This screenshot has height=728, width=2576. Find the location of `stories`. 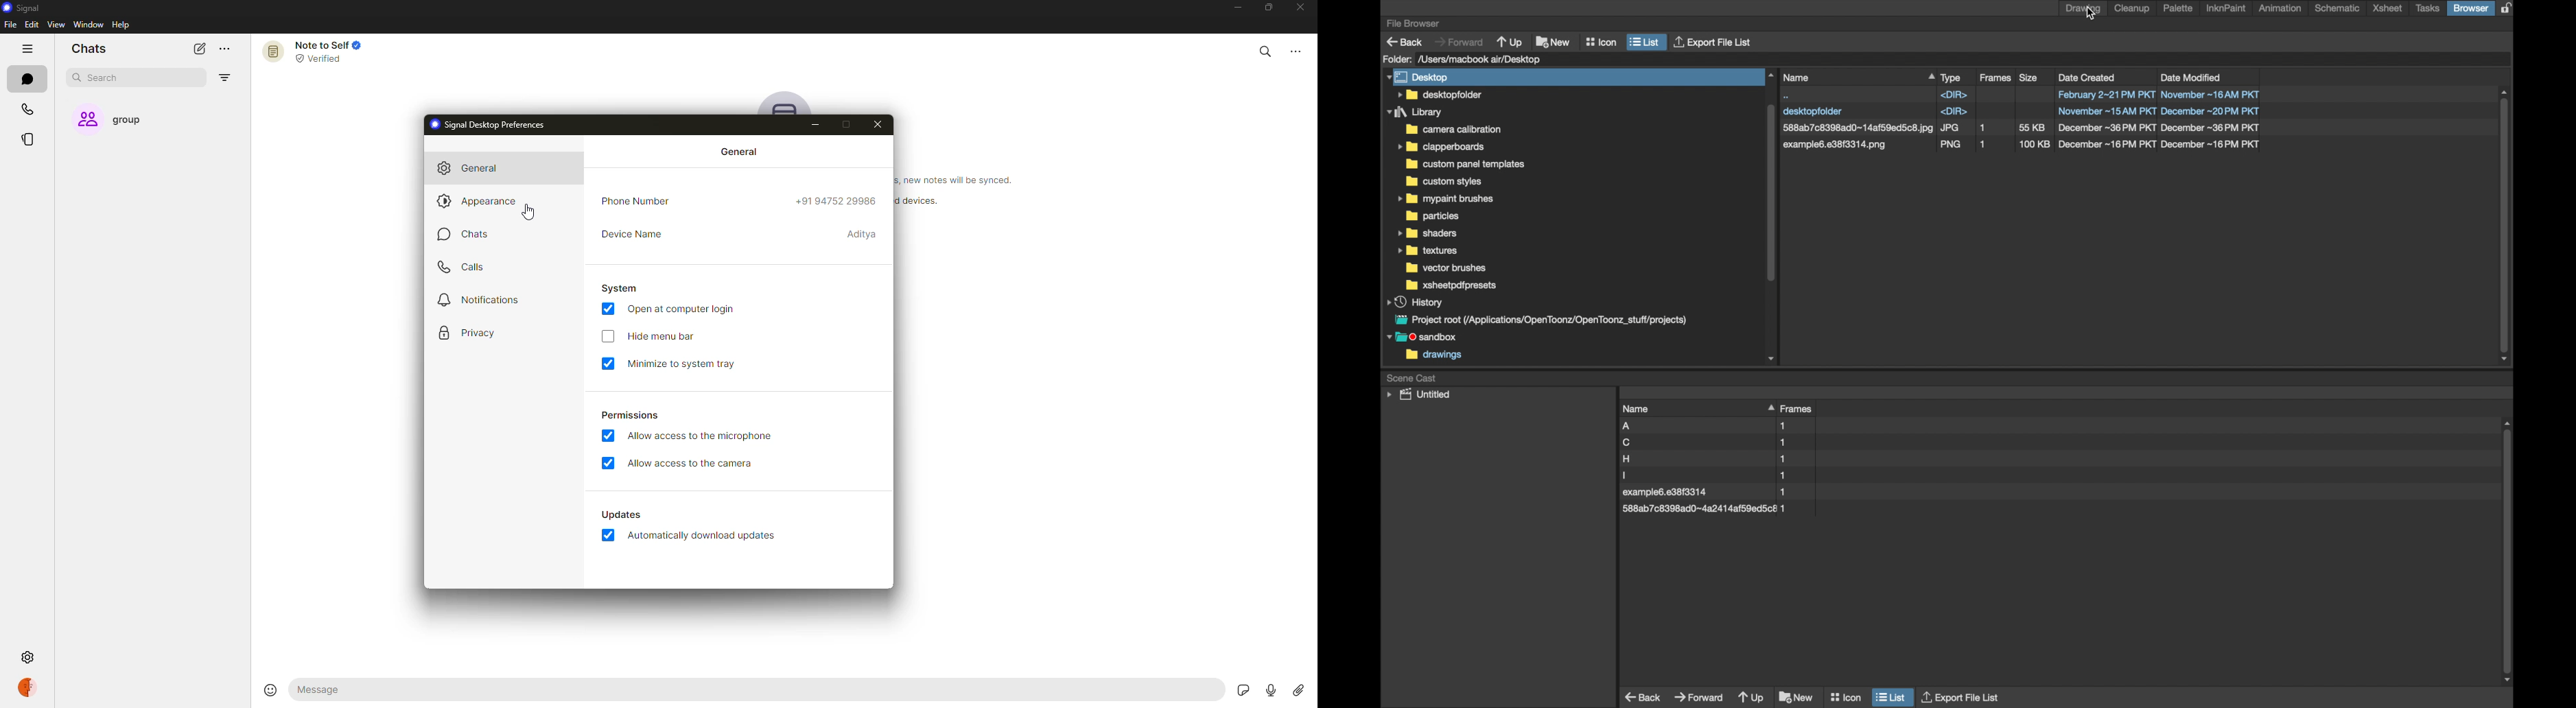

stories is located at coordinates (32, 139).